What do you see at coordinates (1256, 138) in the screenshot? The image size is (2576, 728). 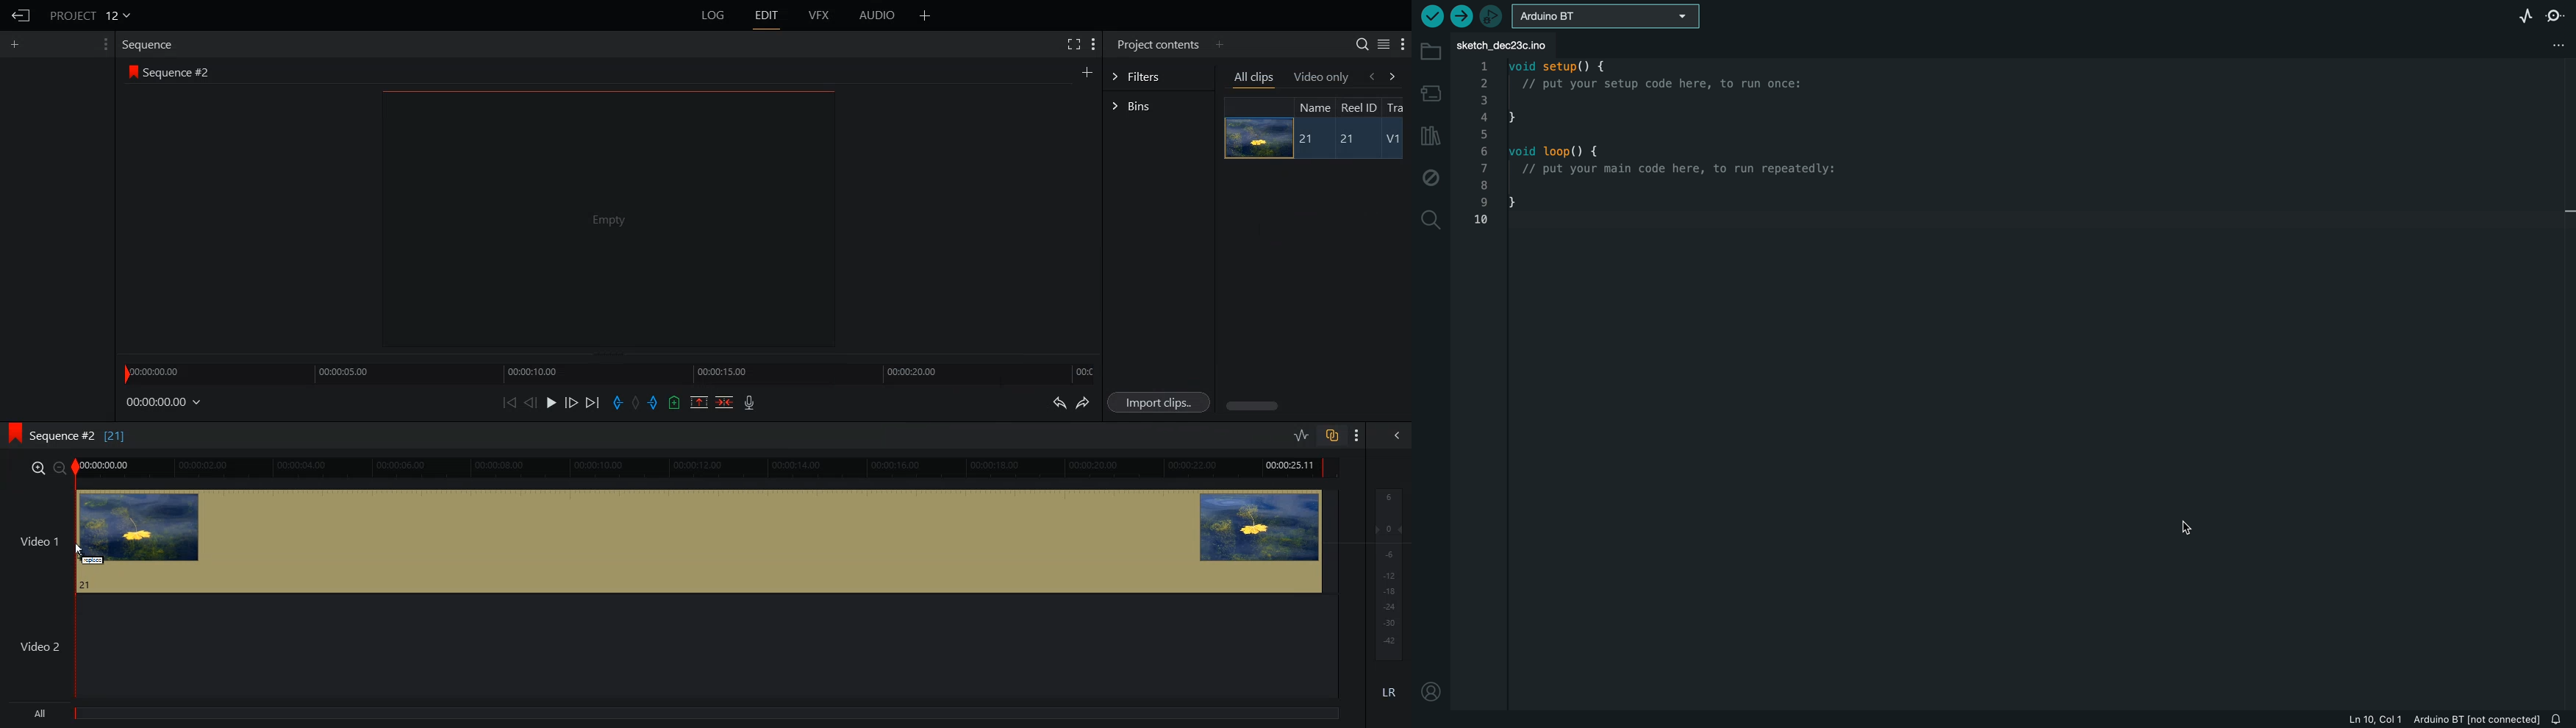 I see `Image` at bounding box center [1256, 138].